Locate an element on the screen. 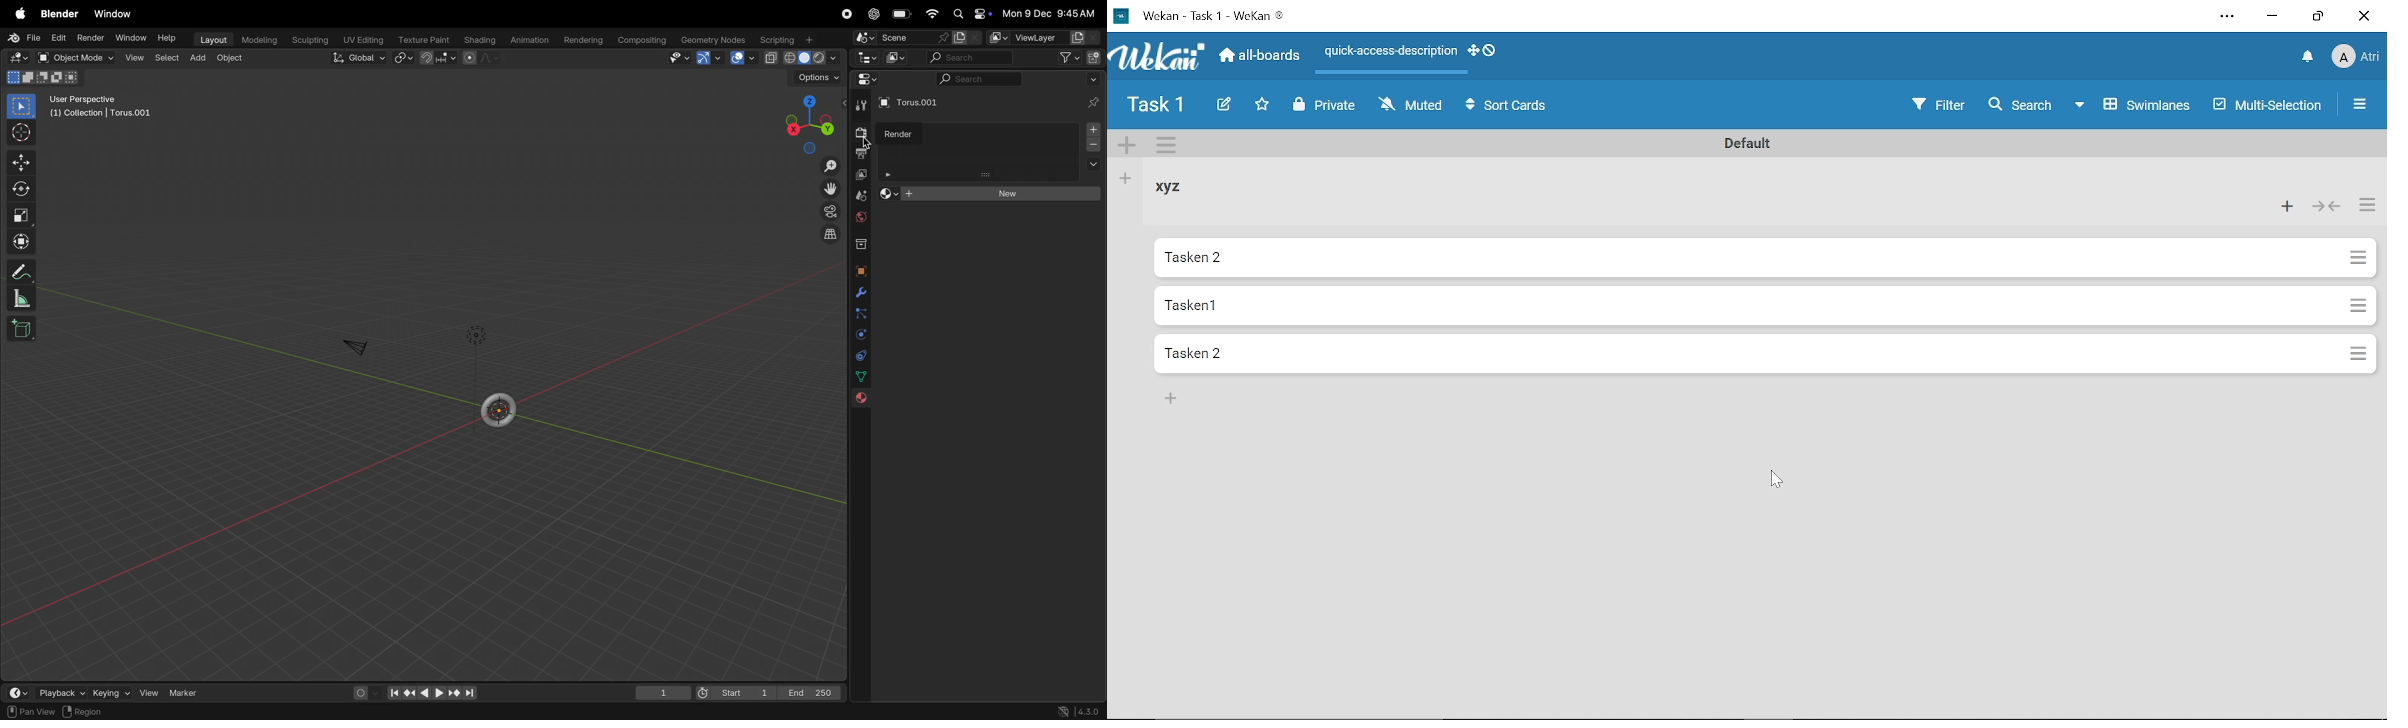 Image resolution: width=2408 pixels, height=728 pixels. add cube is located at coordinates (25, 330).